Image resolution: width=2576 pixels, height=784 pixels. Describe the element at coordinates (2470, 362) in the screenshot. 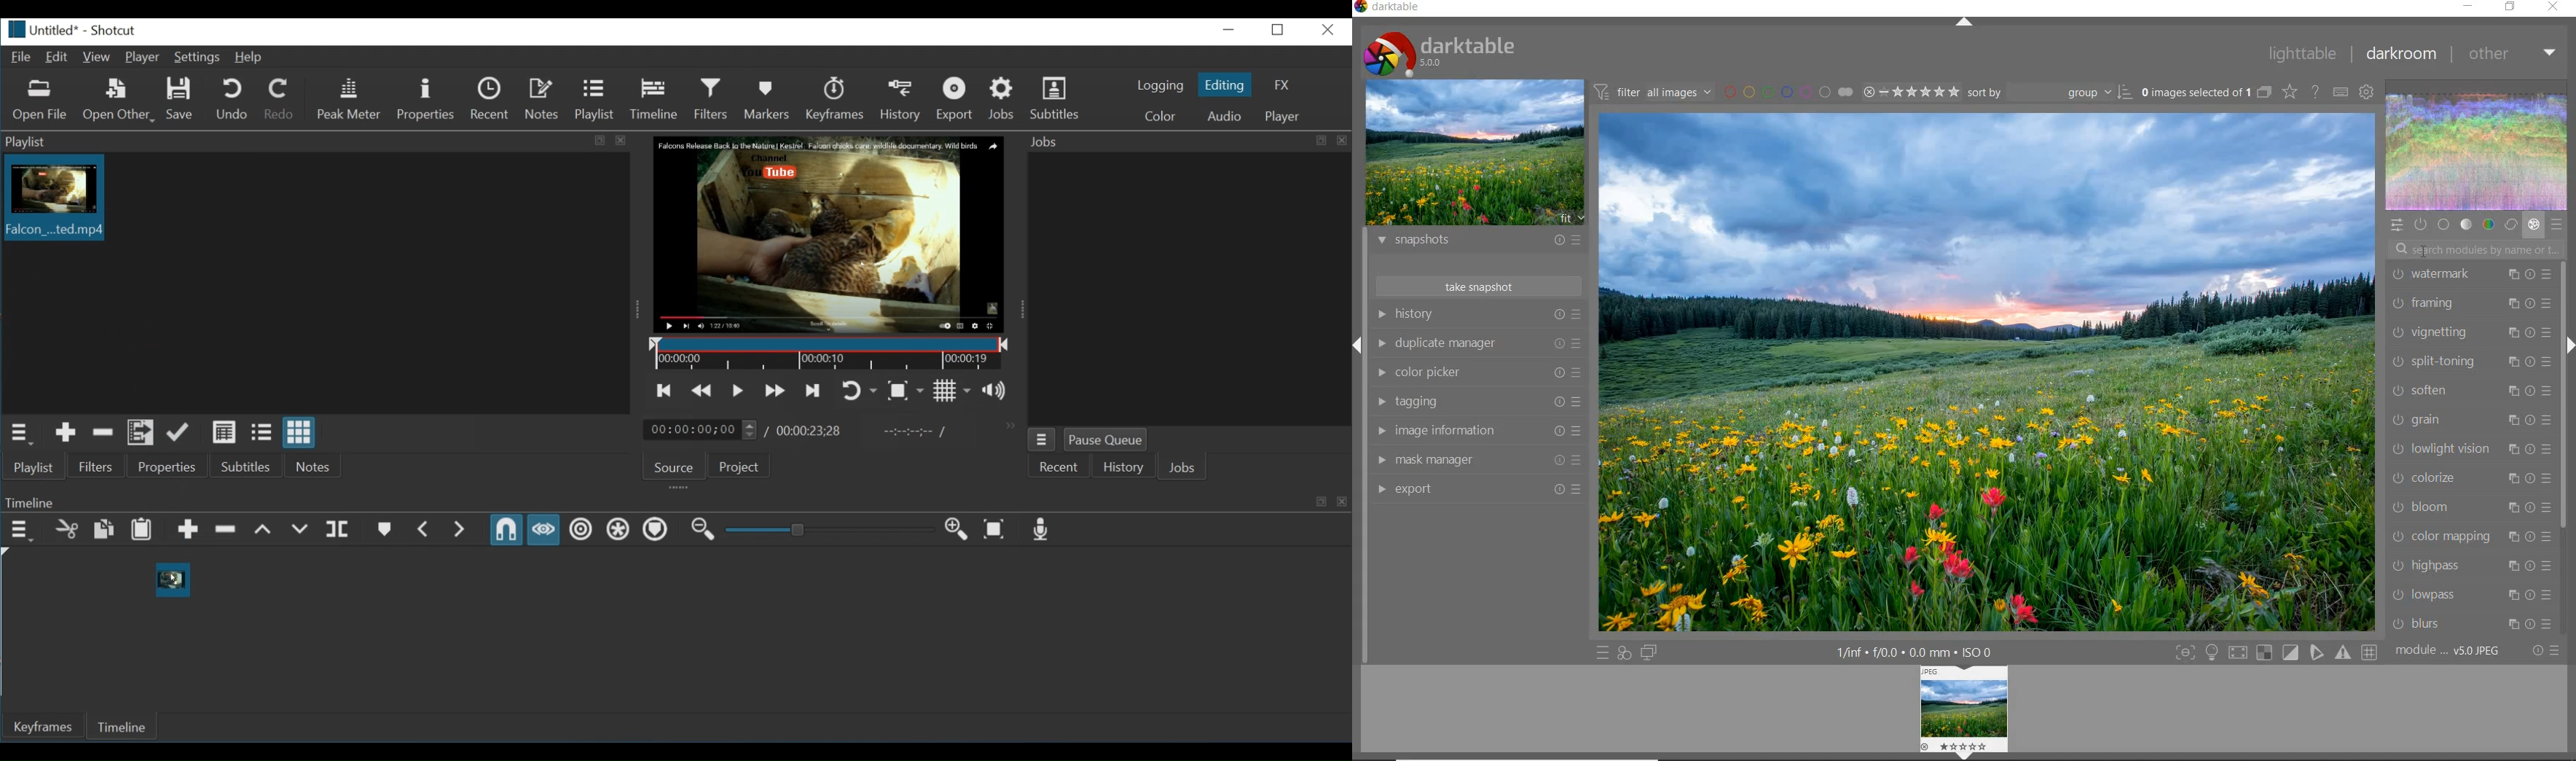

I see `split-toning` at that location.